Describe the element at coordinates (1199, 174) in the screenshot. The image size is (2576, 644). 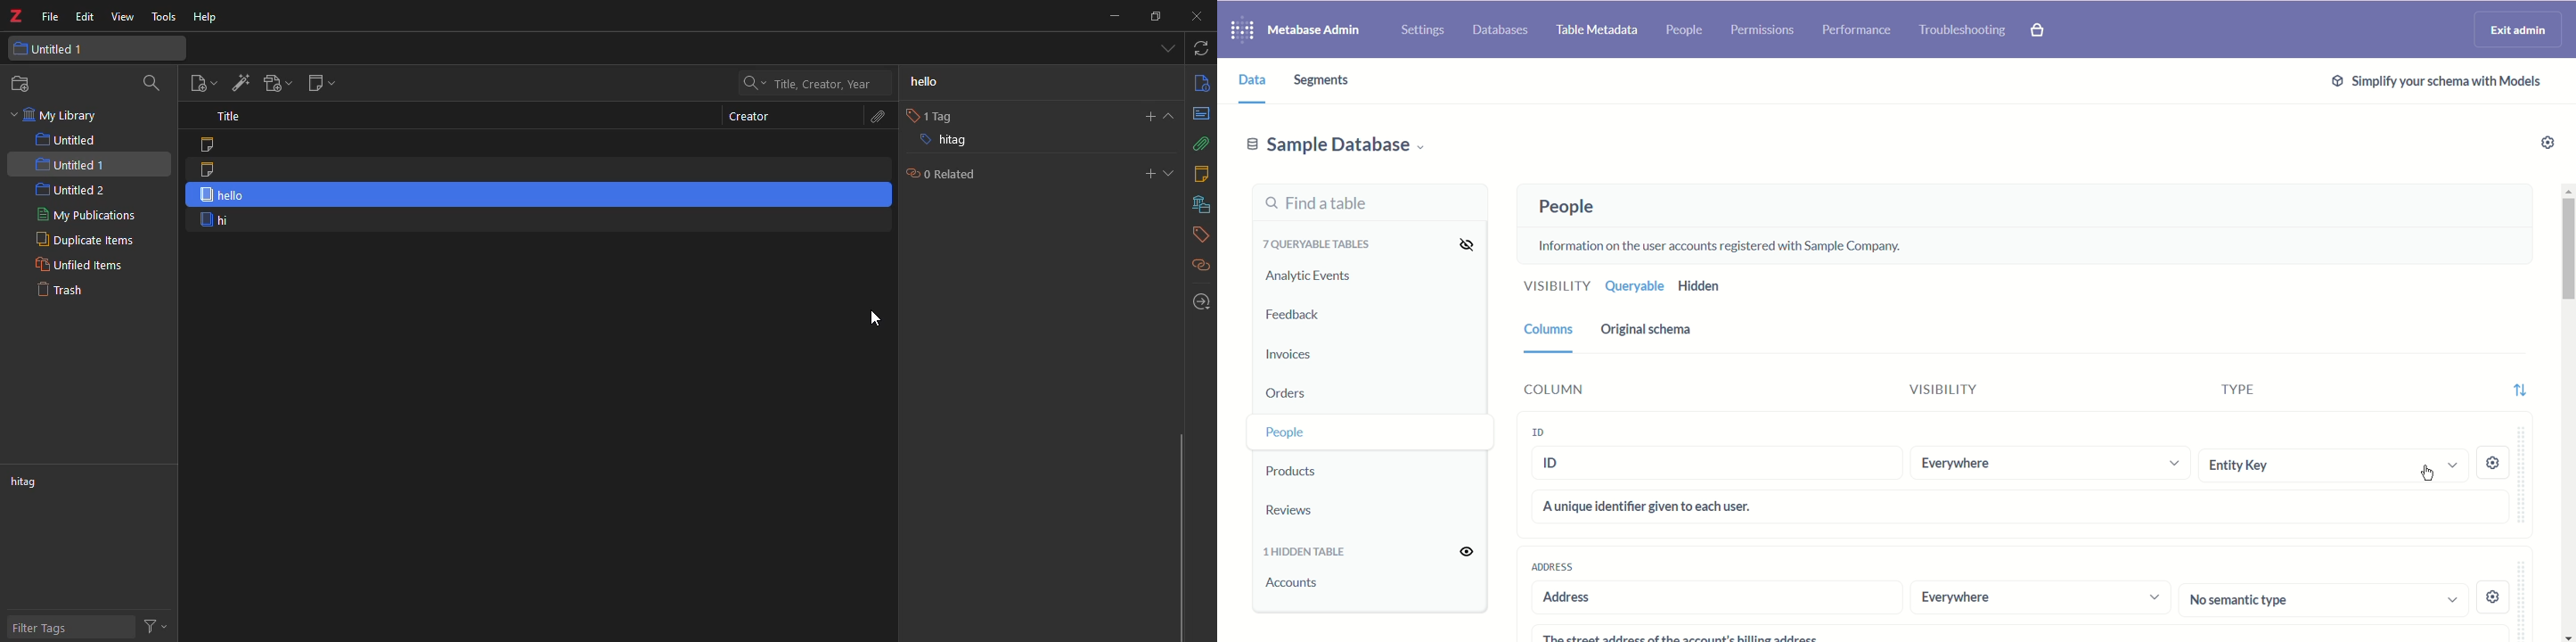
I see `notes` at that location.